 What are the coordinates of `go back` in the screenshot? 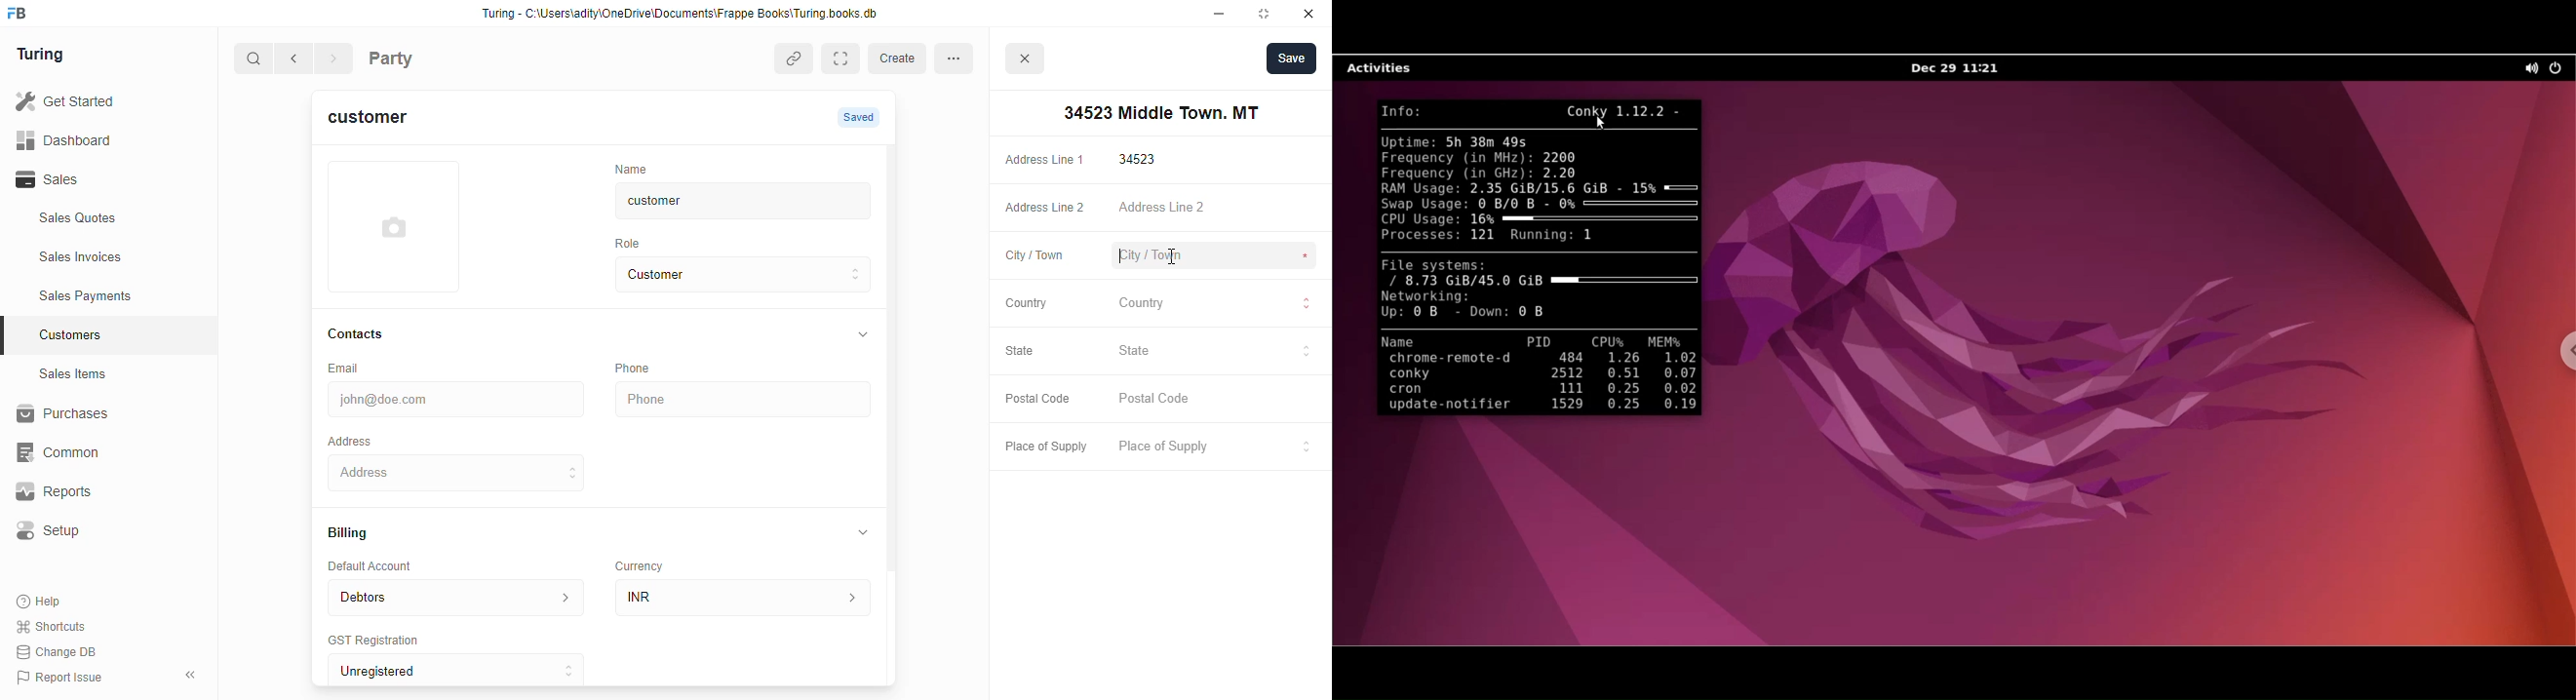 It's located at (297, 59).